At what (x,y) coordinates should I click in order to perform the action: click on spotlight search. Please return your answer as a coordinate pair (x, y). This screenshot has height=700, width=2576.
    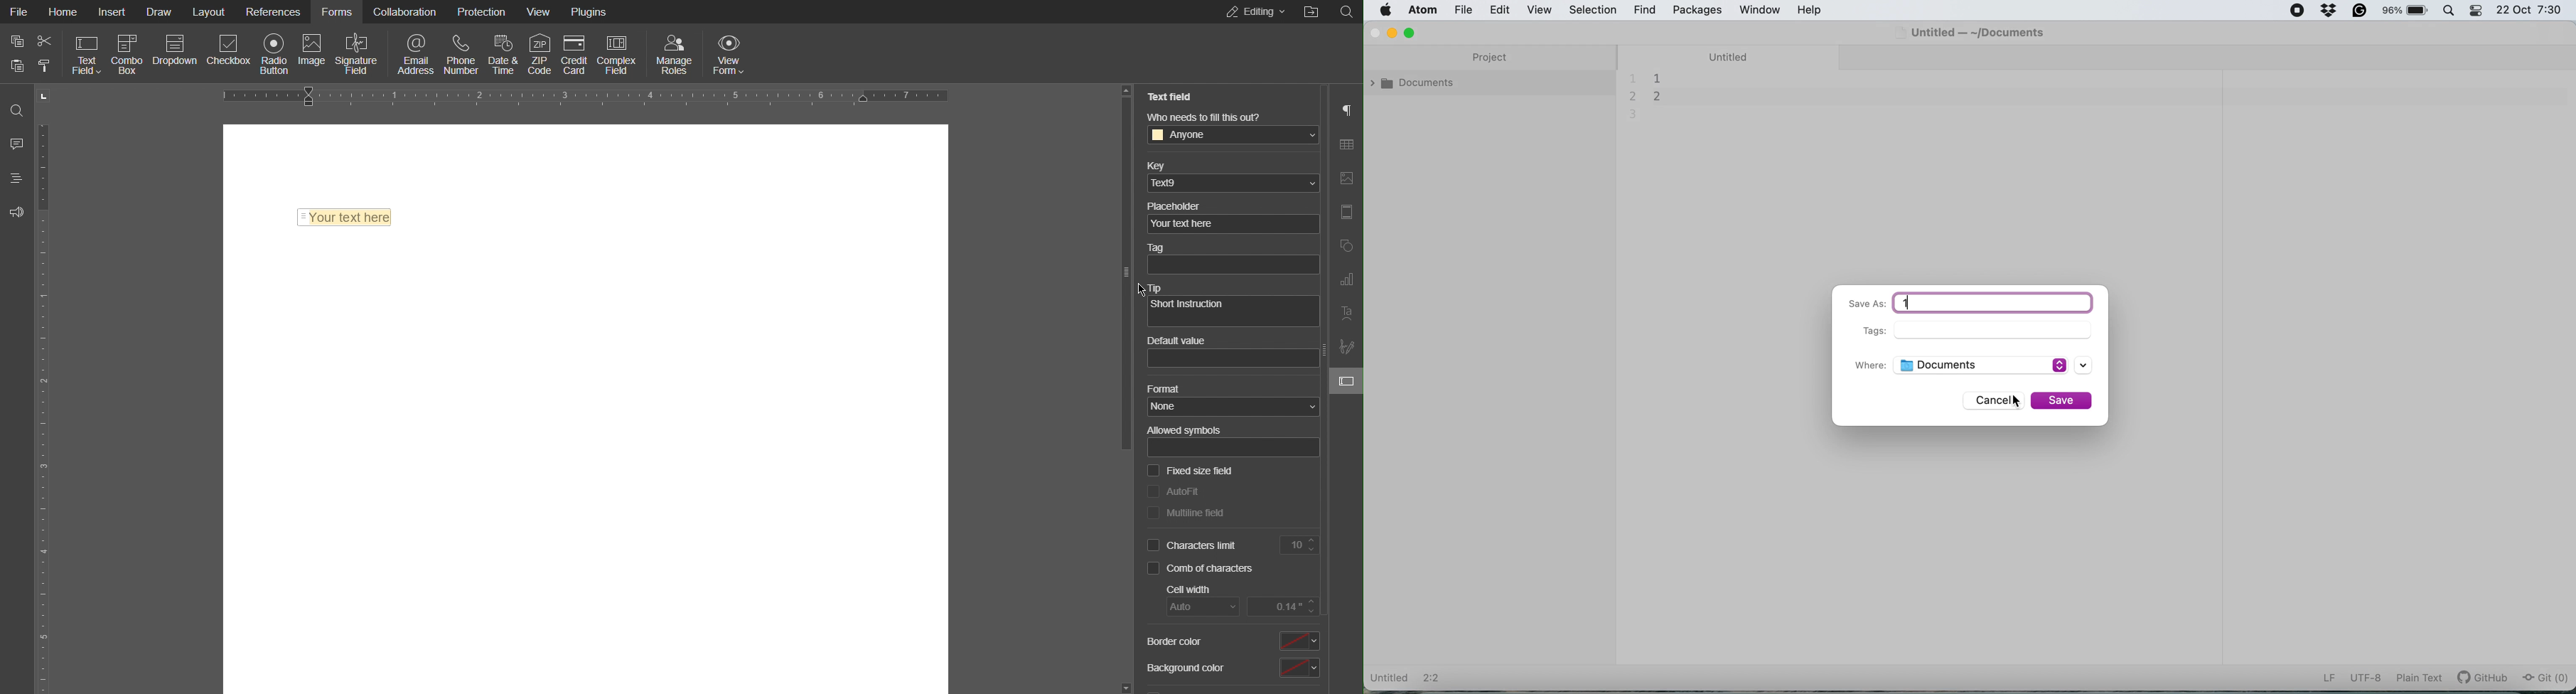
    Looking at the image, I should click on (2449, 13).